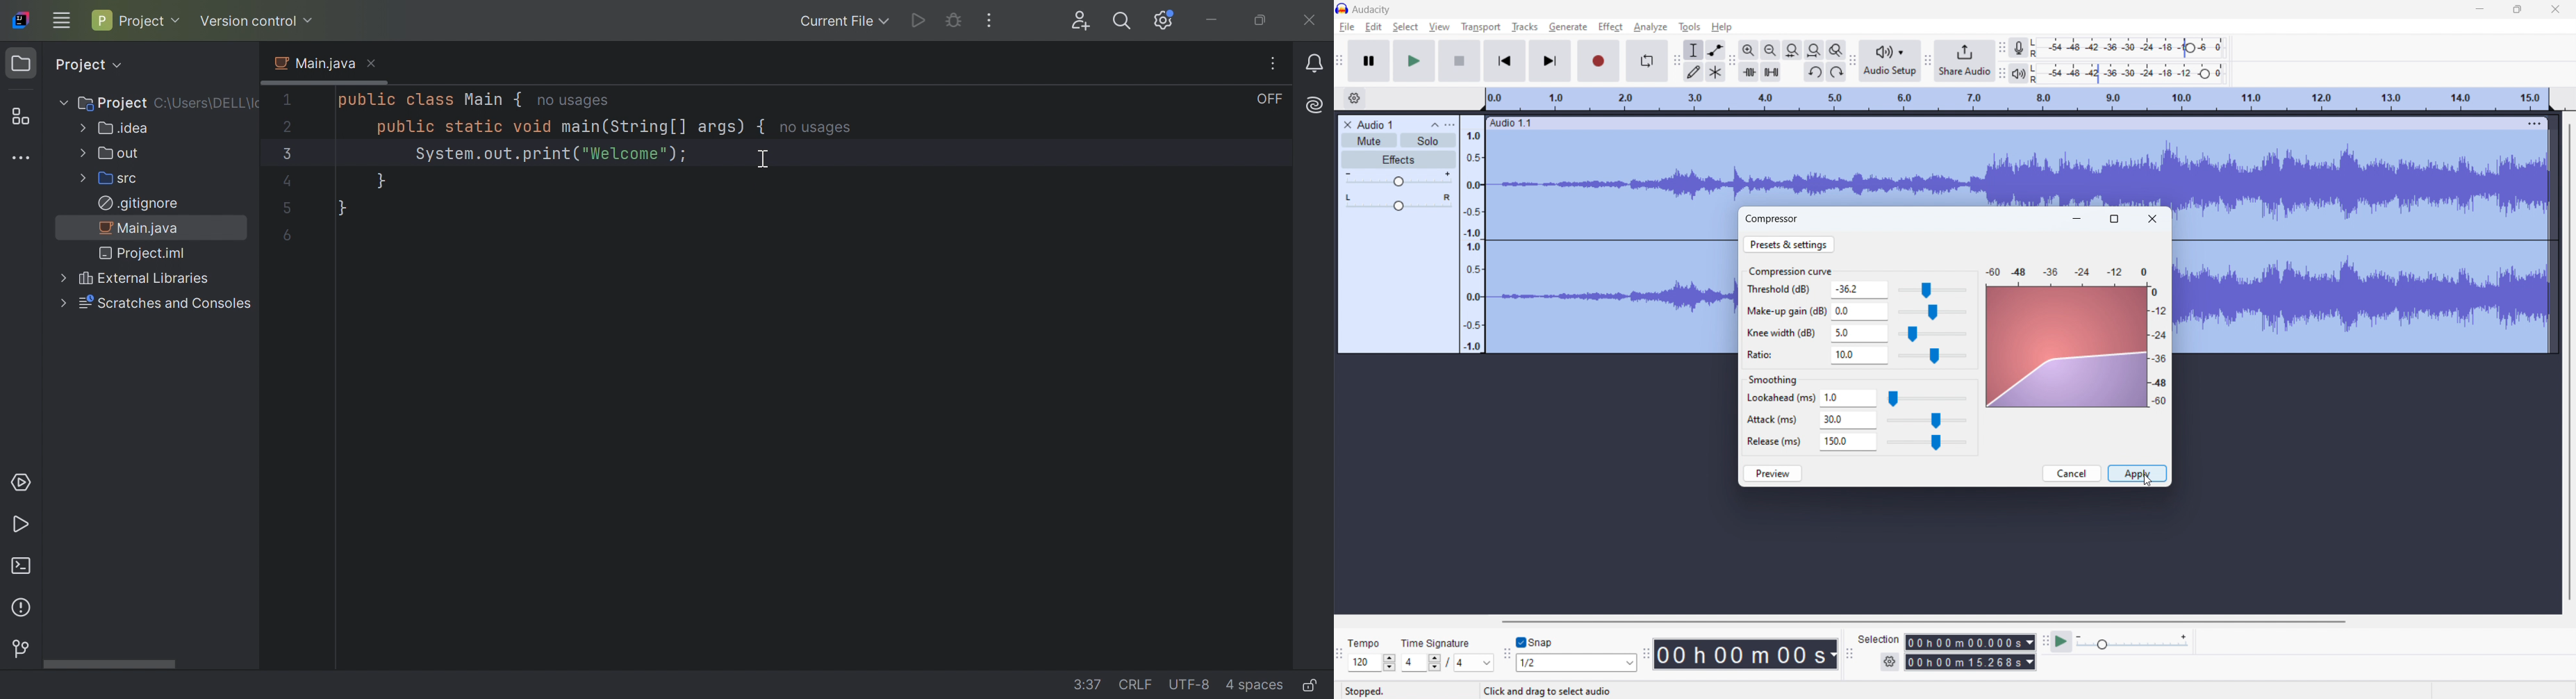 This screenshot has width=2576, height=700. Describe the element at coordinates (1428, 140) in the screenshot. I see `solo` at that location.